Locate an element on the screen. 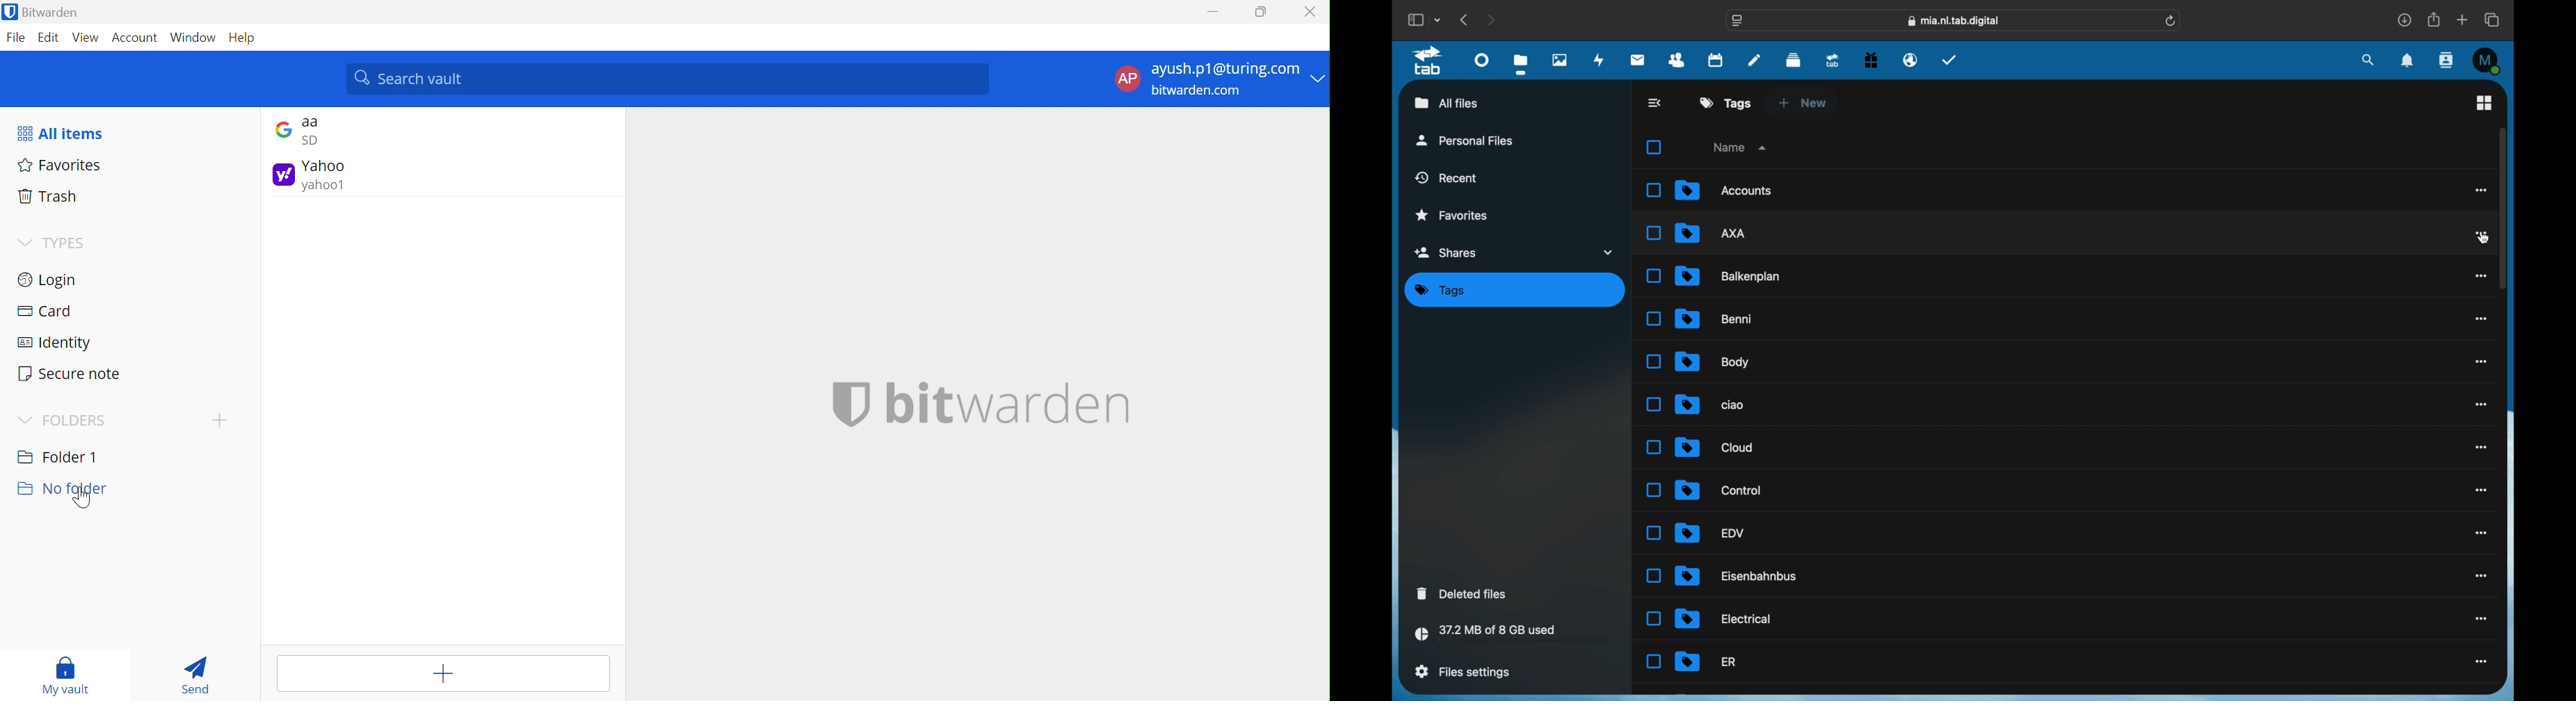 This screenshot has width=2576, height=728. contacts is located at coordinates (1677, 60).